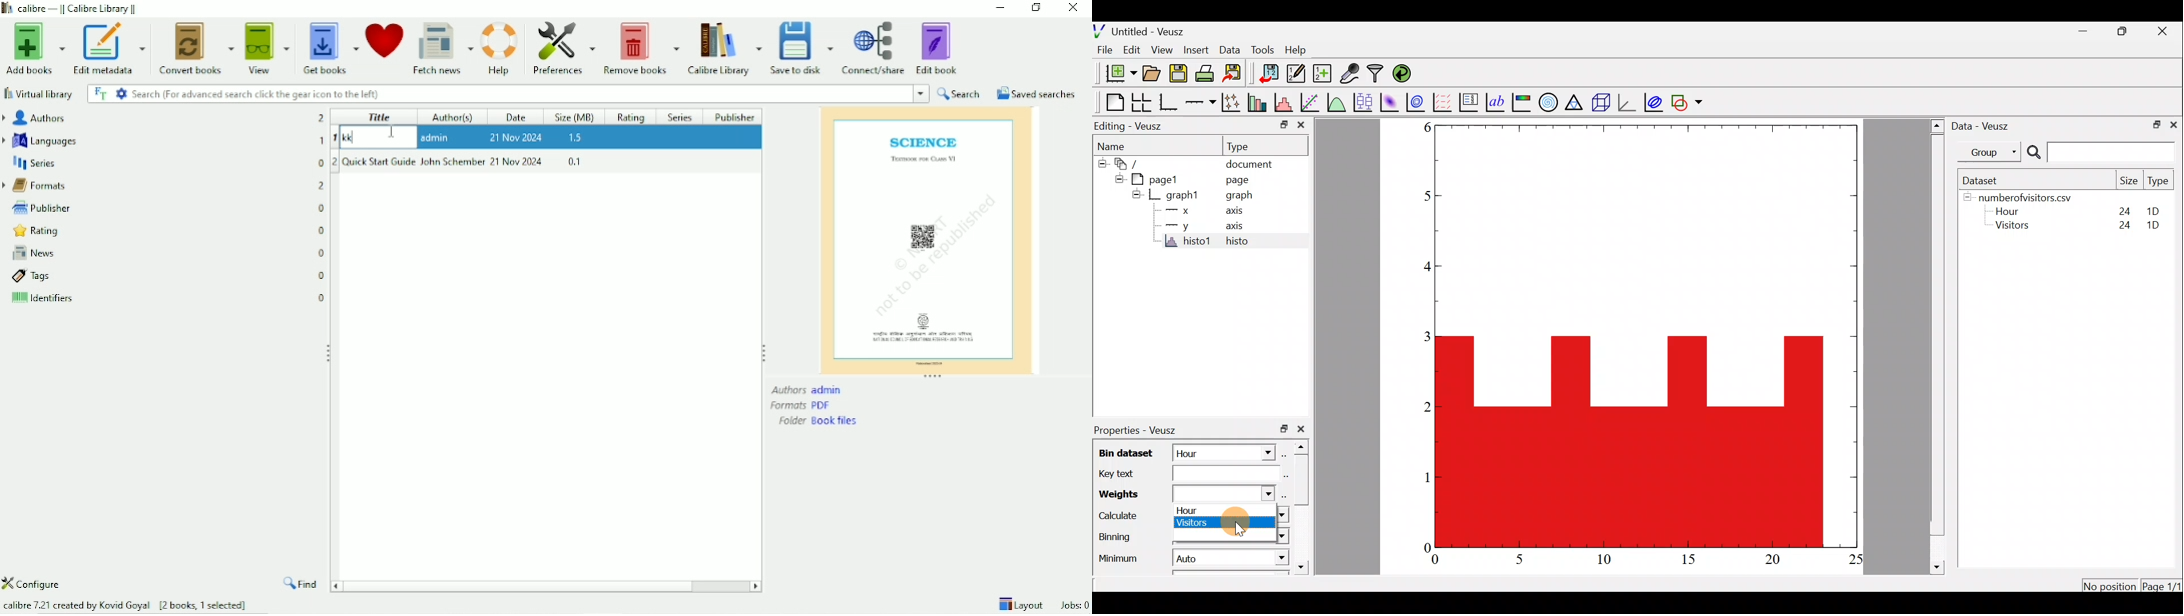 This screenshot has width=2184, height=616. What do you see at coordinates (322, 162) in the screenshot?
I see `0` at bounding box center [322, 162].